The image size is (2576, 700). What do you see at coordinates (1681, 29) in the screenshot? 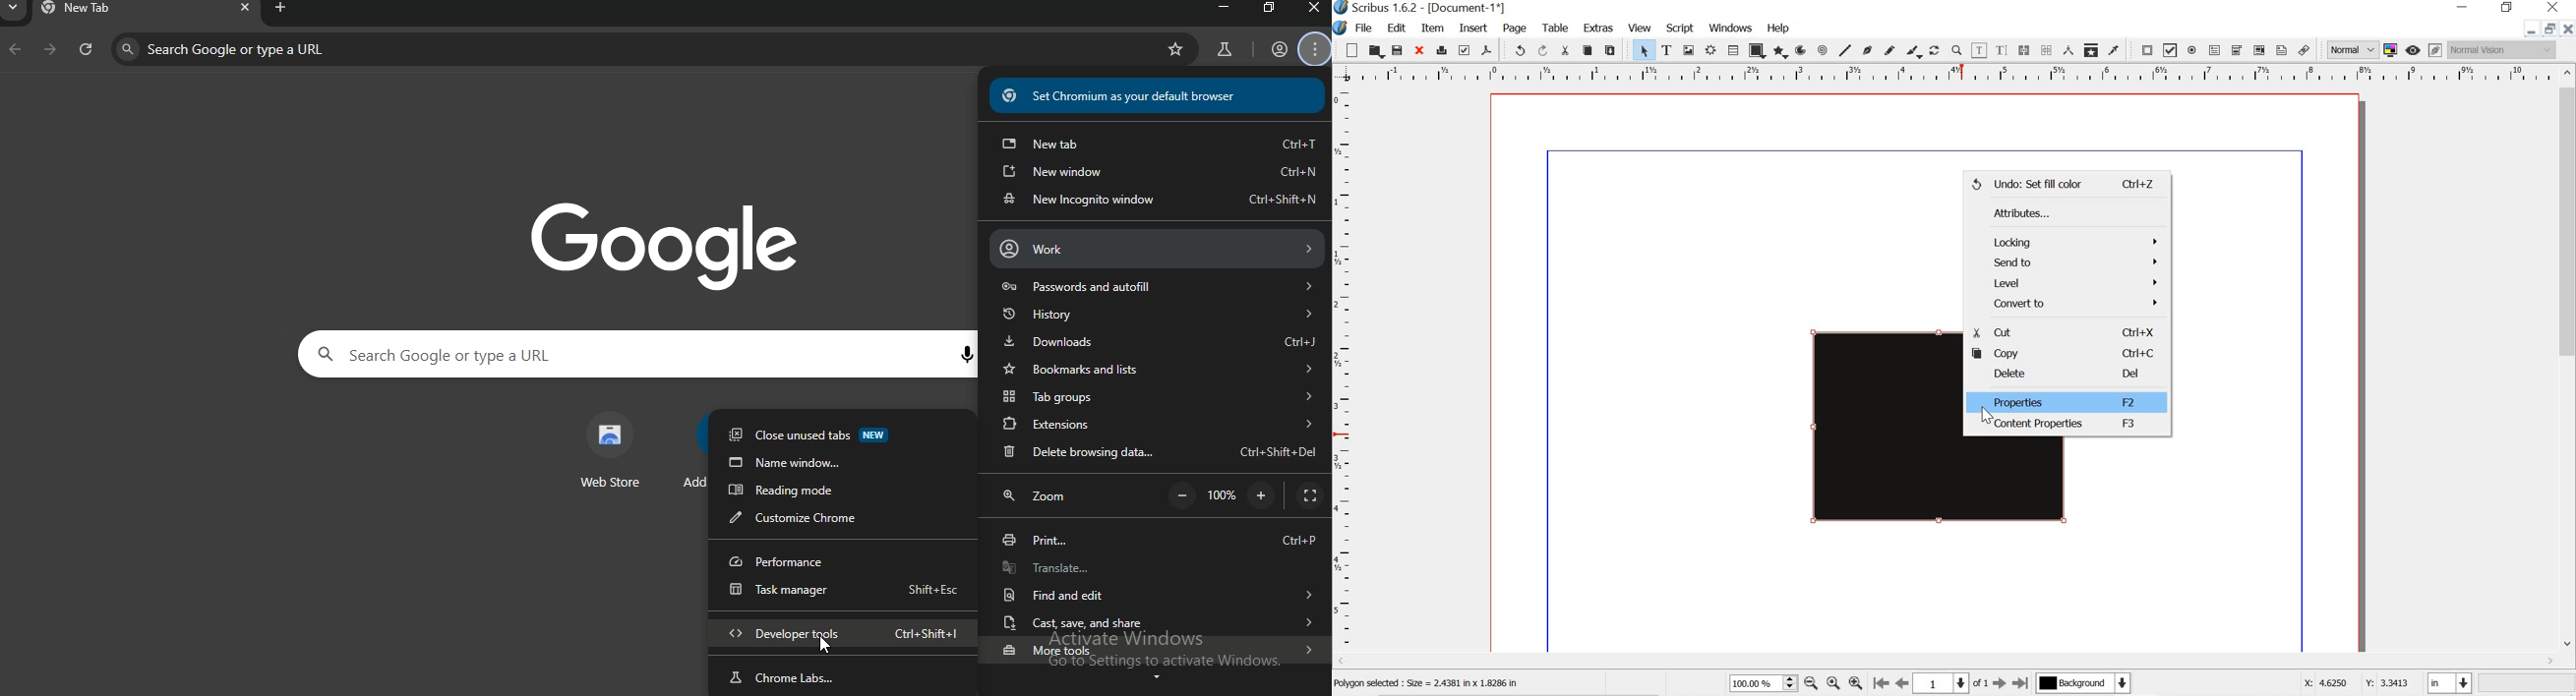
I see `script` at bounding box center [1681, 29].